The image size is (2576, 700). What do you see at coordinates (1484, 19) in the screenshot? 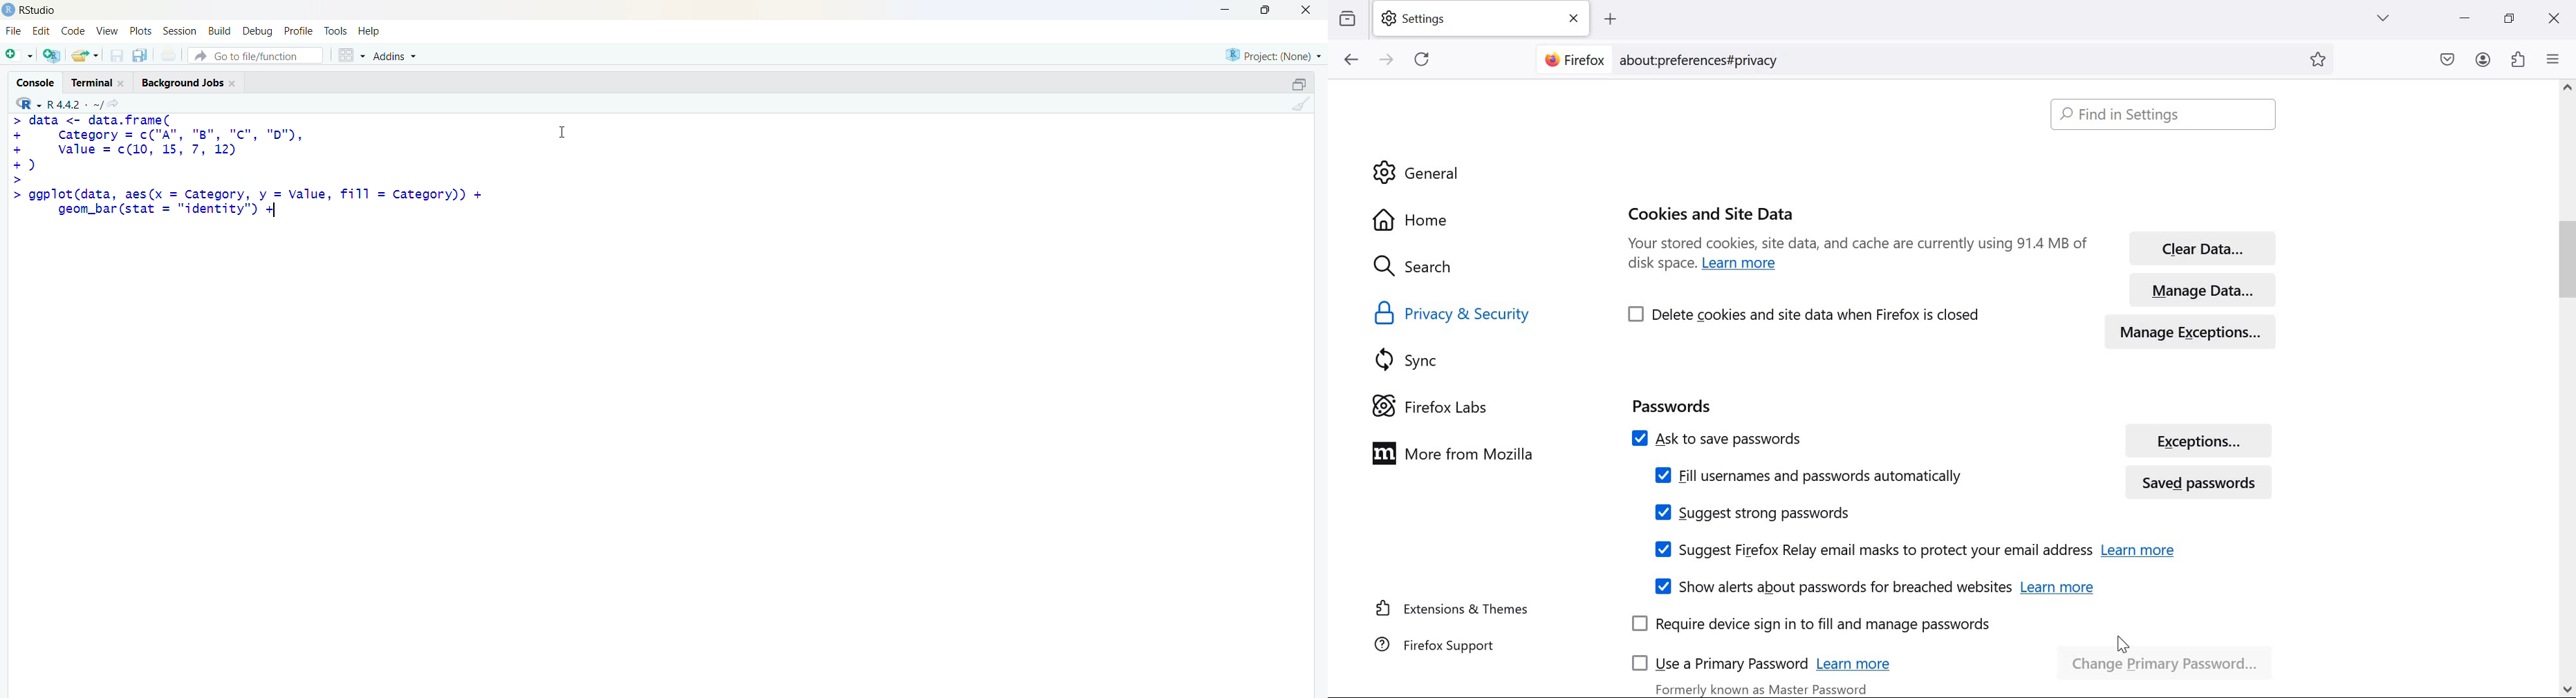
I see `settings` at bounding box center [1484, 19].